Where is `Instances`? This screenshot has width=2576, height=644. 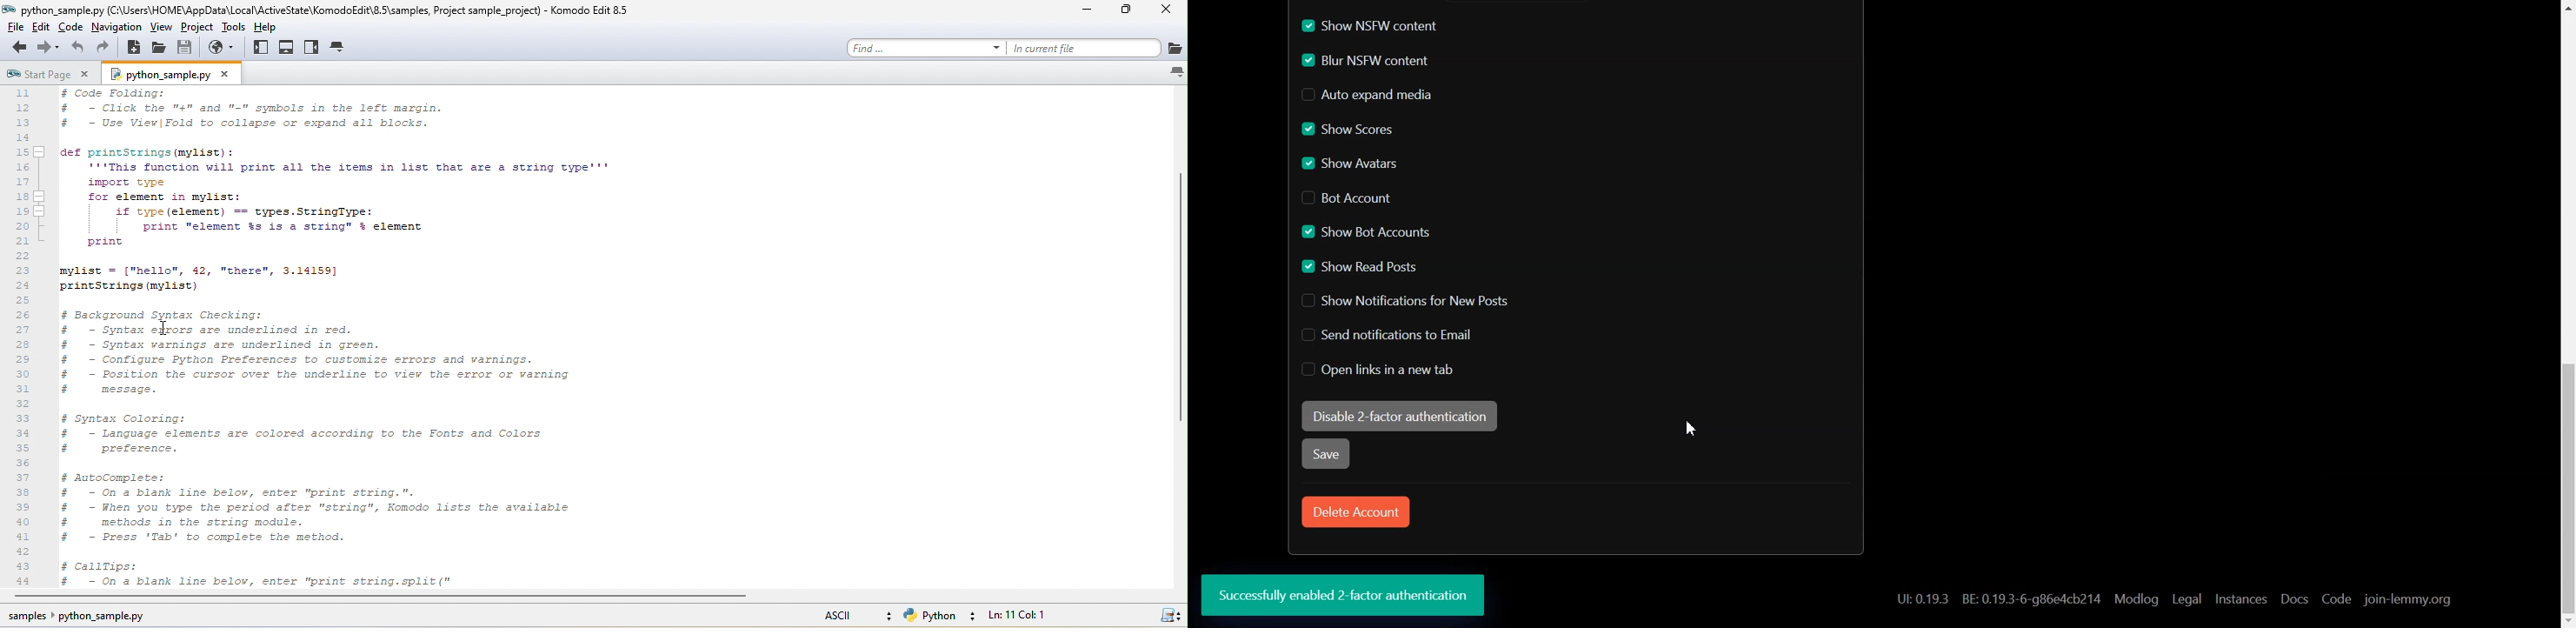
Instances is located at coordinates (2241, 599).